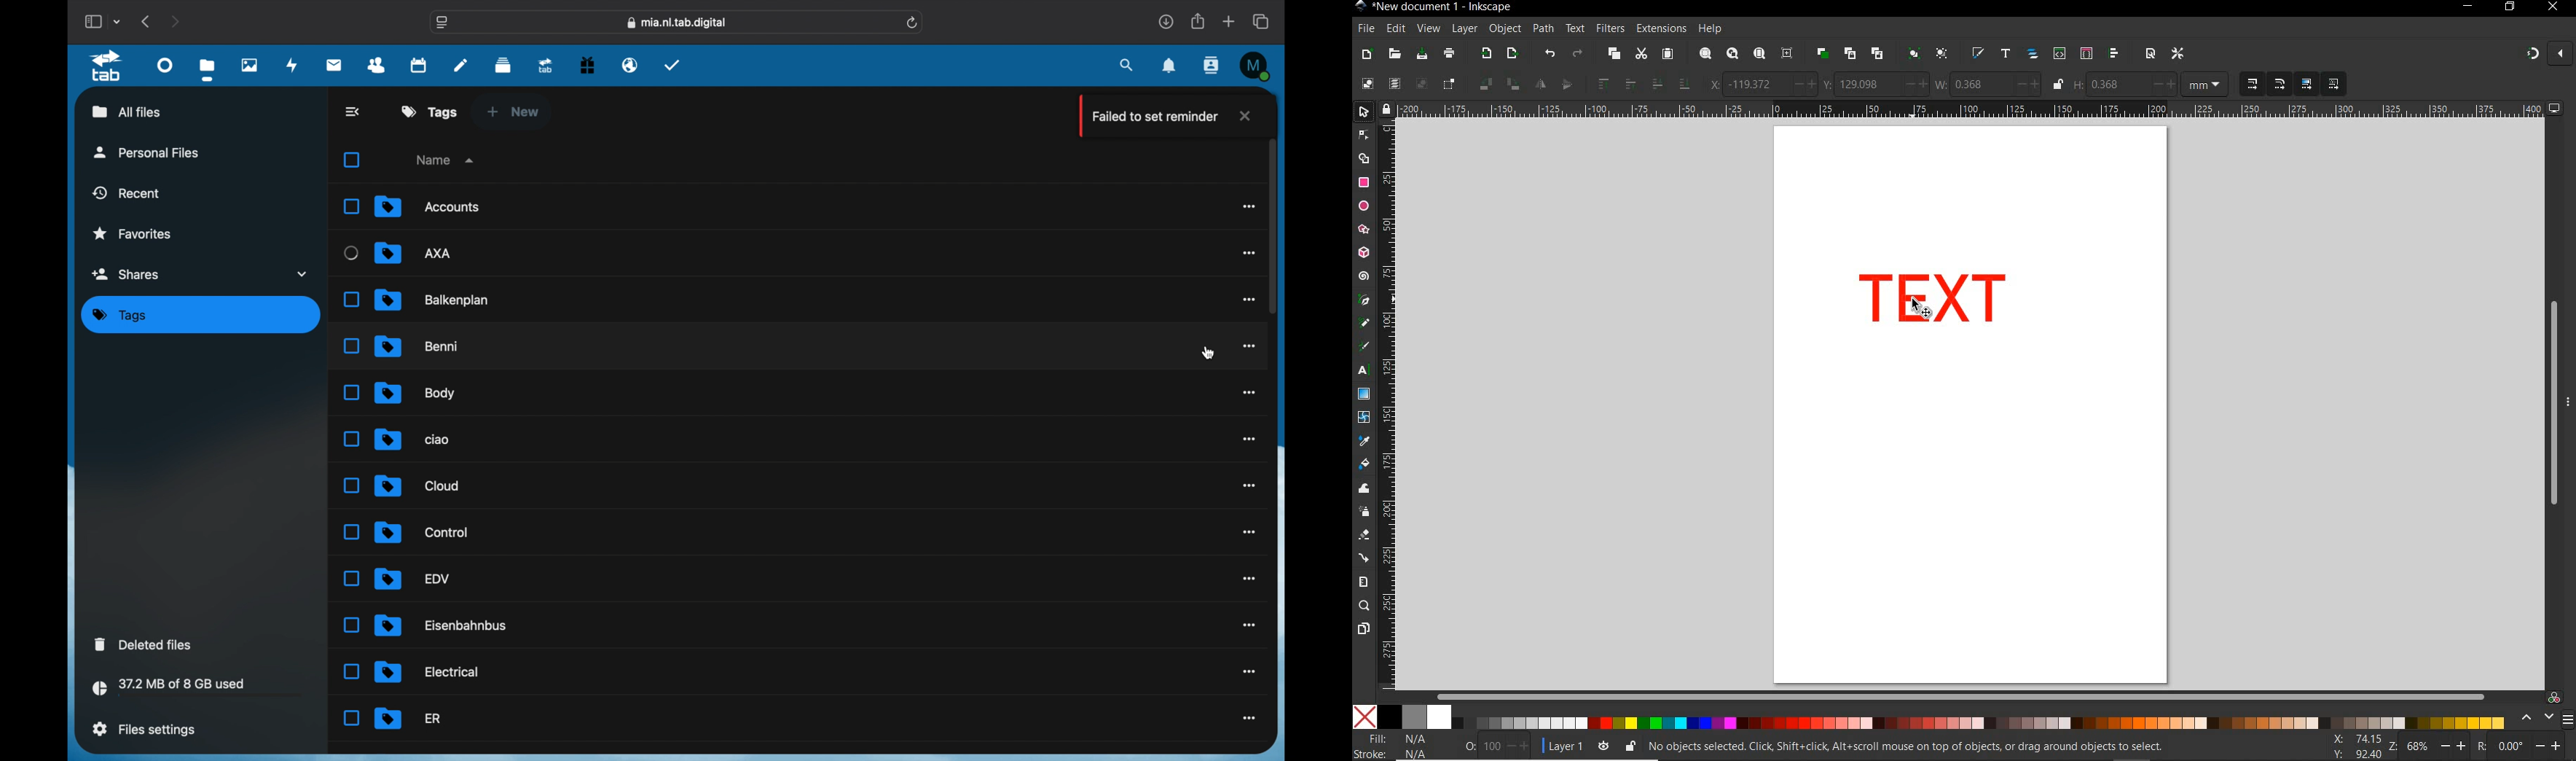 The height and width of the screenshot is (784, 2576). I want to click on files settings, so click(144, 729).